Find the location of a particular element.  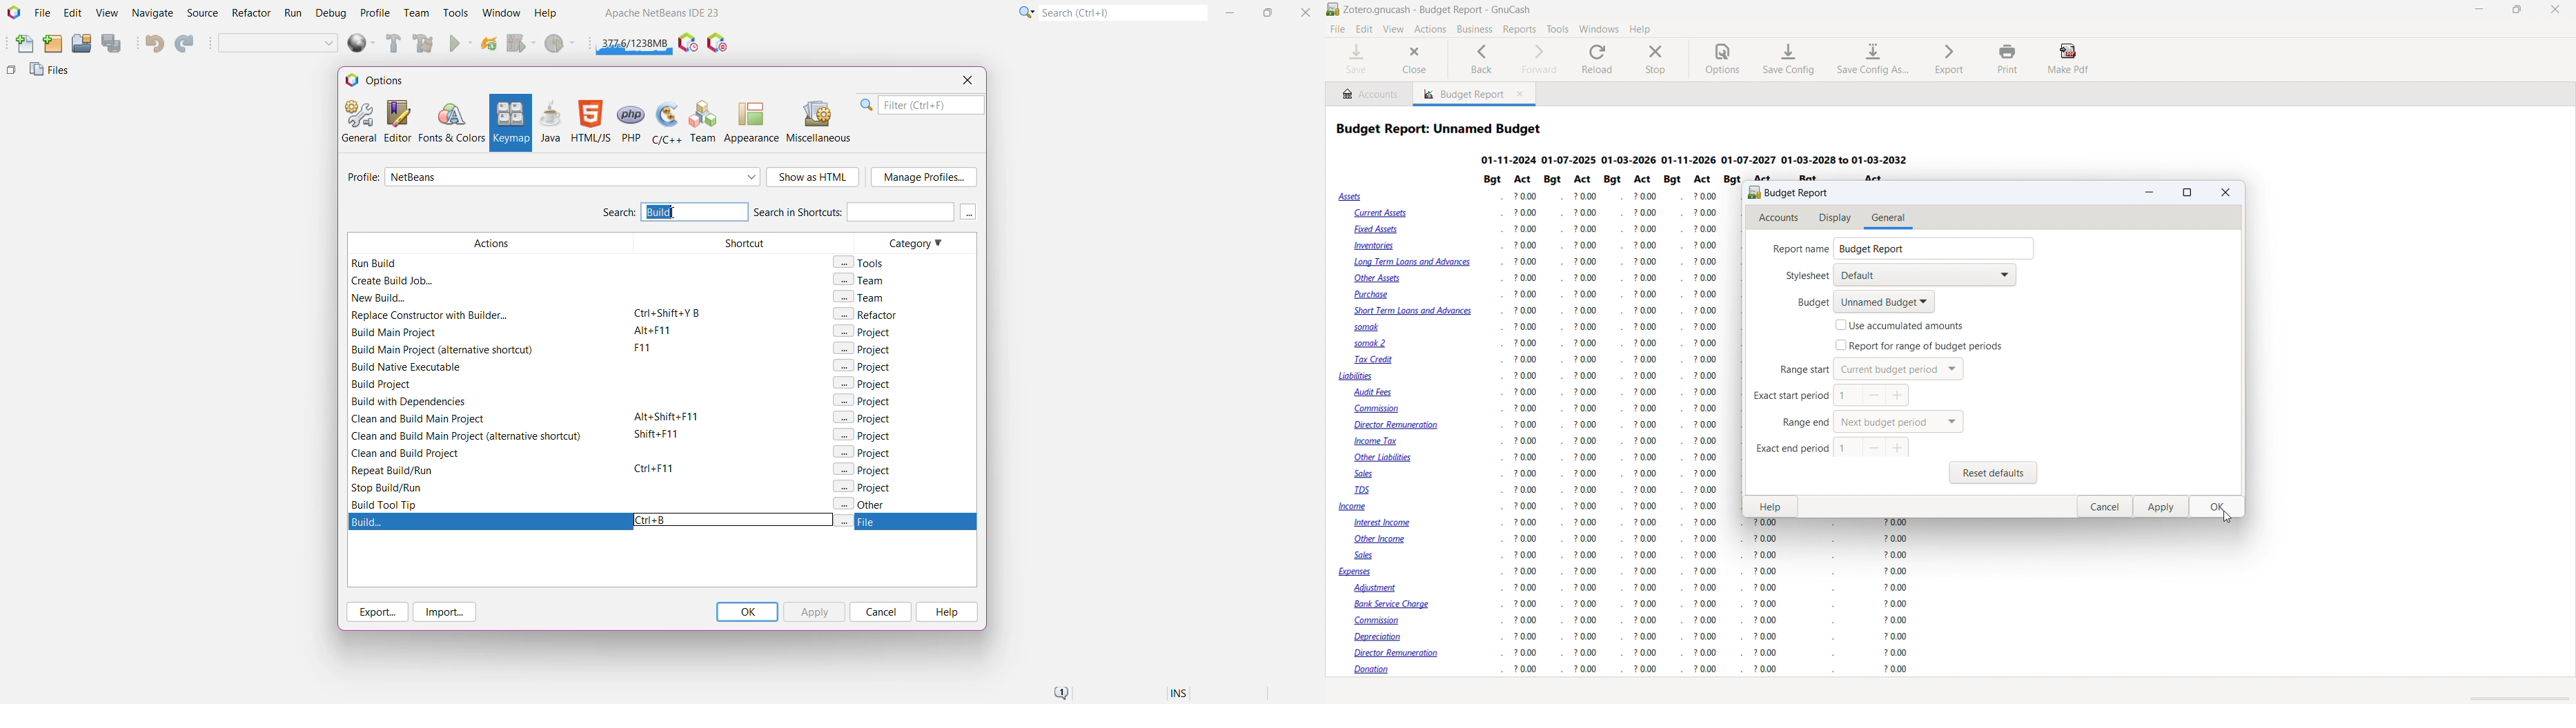

Pause I/O Checks is located at coordinates (718, 43).